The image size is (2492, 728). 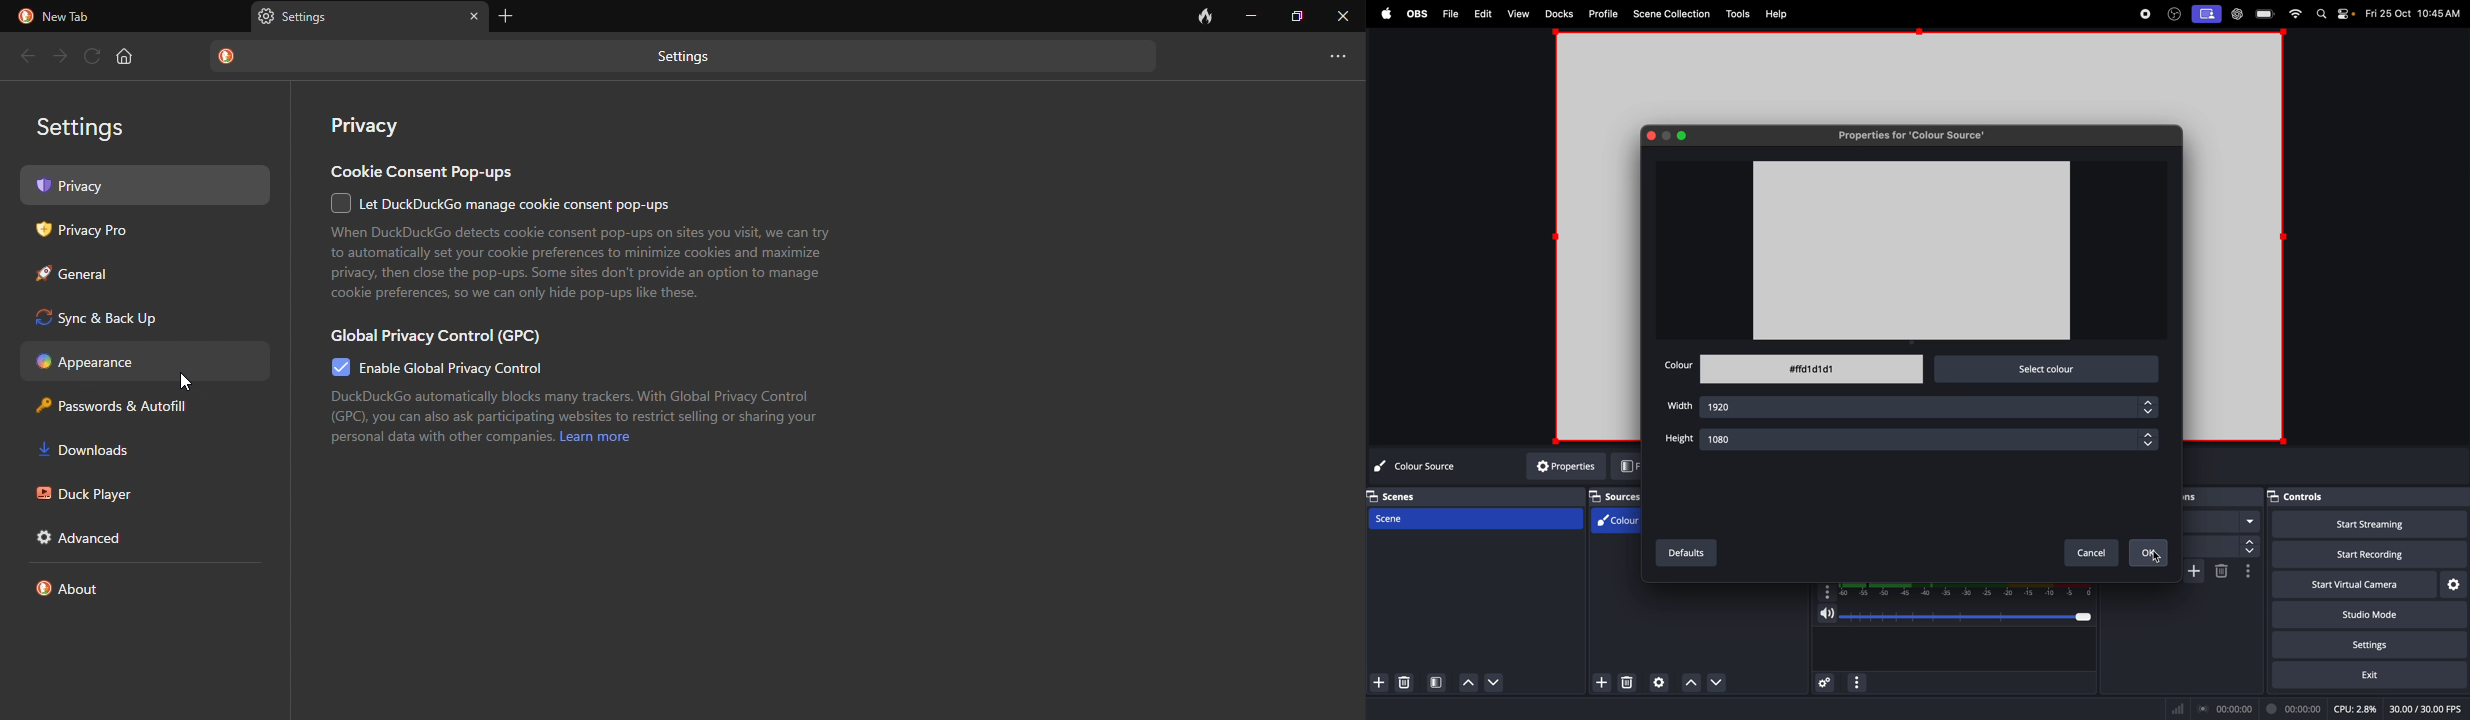 What do you see at coordinates (2363, 675) in the screenshot?
I see `exit` at bounding box center [2363, 675].